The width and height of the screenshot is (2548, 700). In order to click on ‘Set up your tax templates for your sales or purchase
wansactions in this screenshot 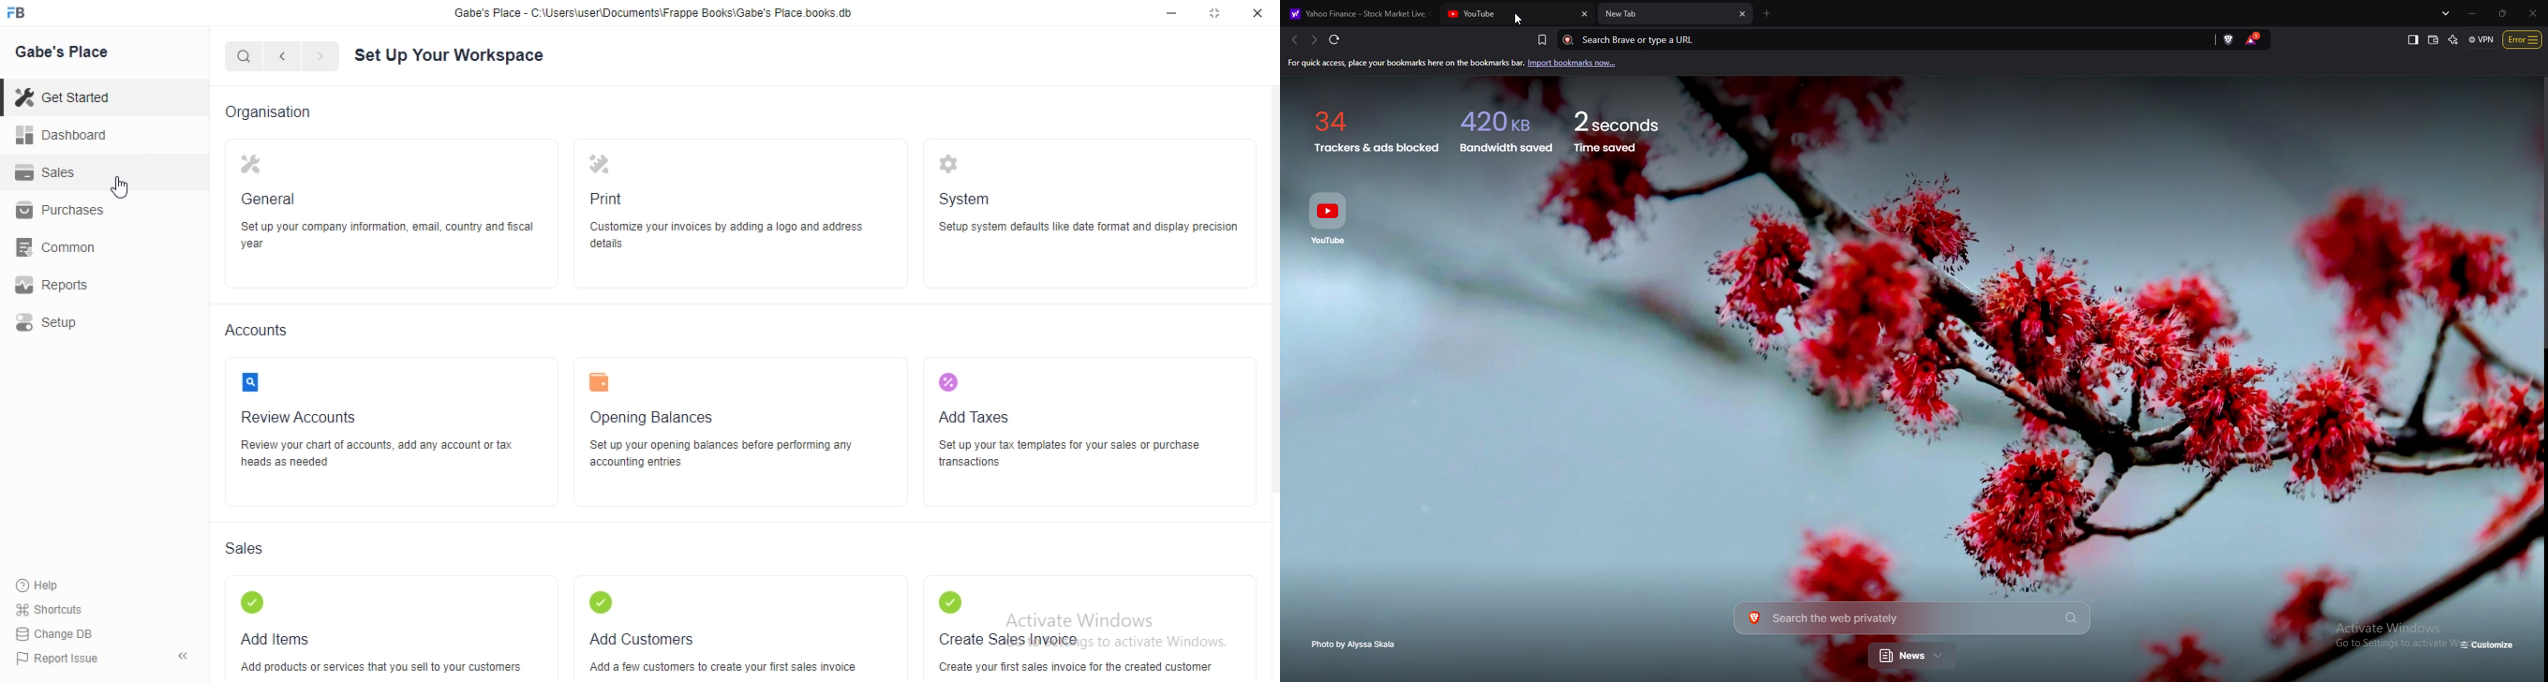, I will do `click(1077, 462)`.